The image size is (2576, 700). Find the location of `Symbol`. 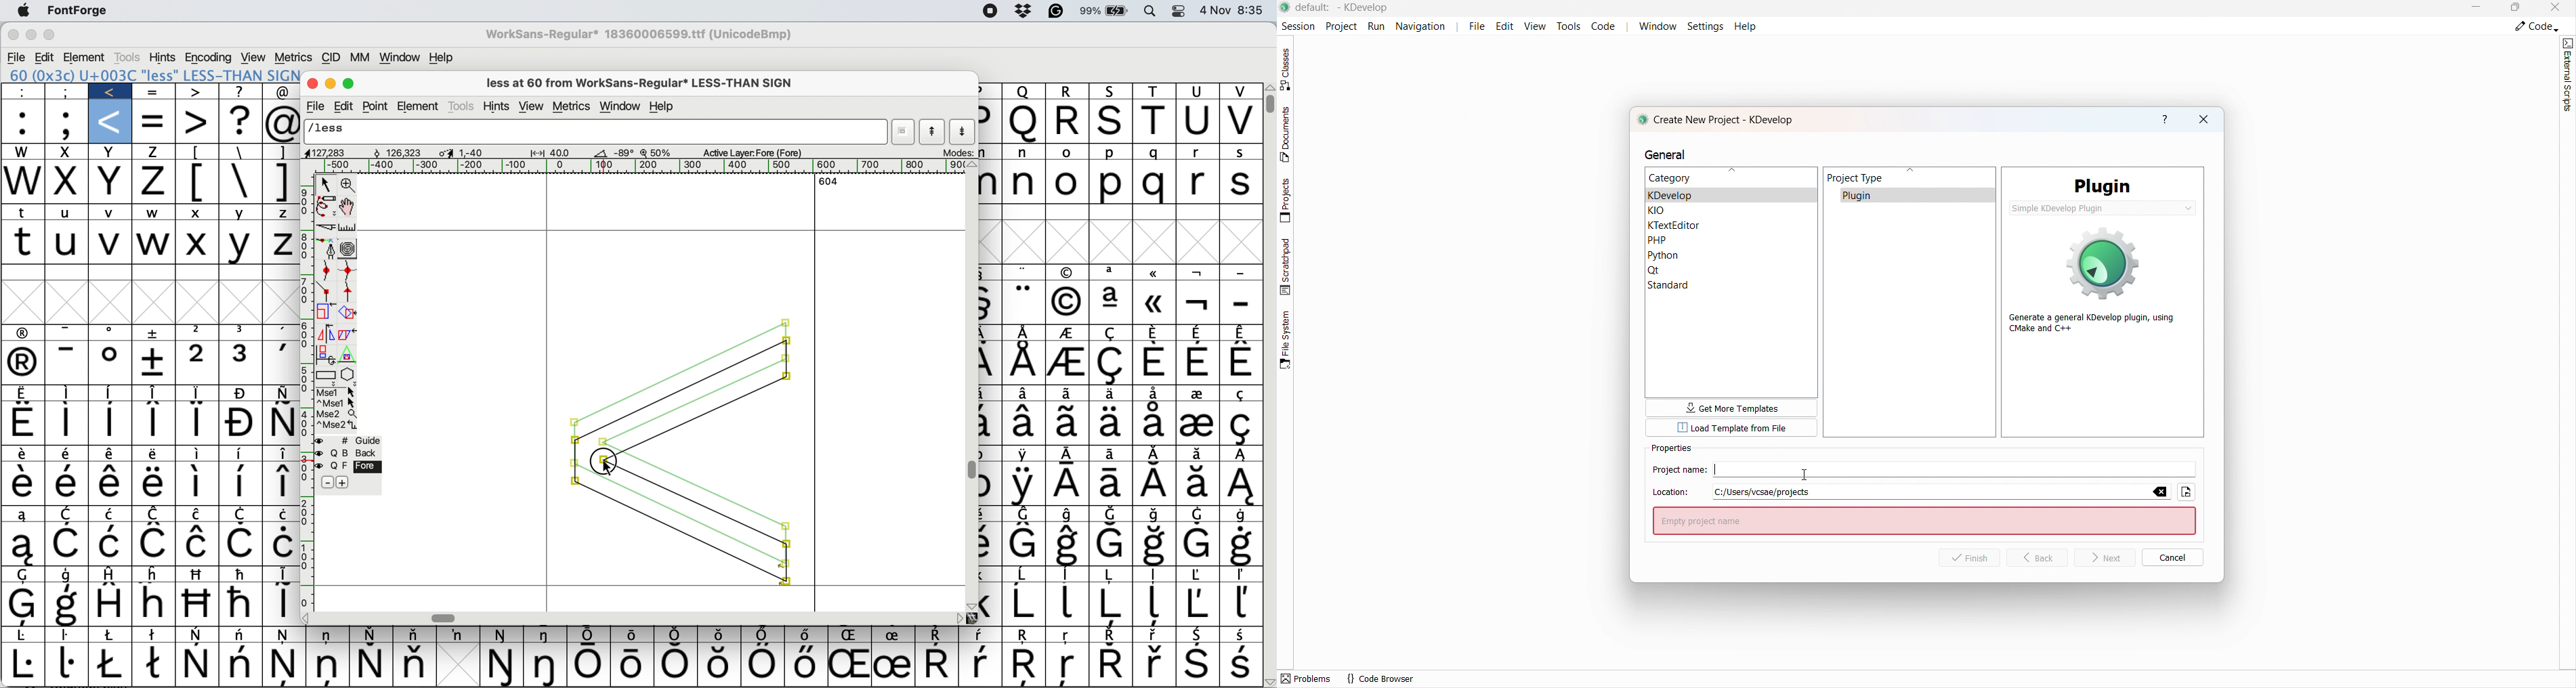

Symbol is located at coordinates (24, 394).